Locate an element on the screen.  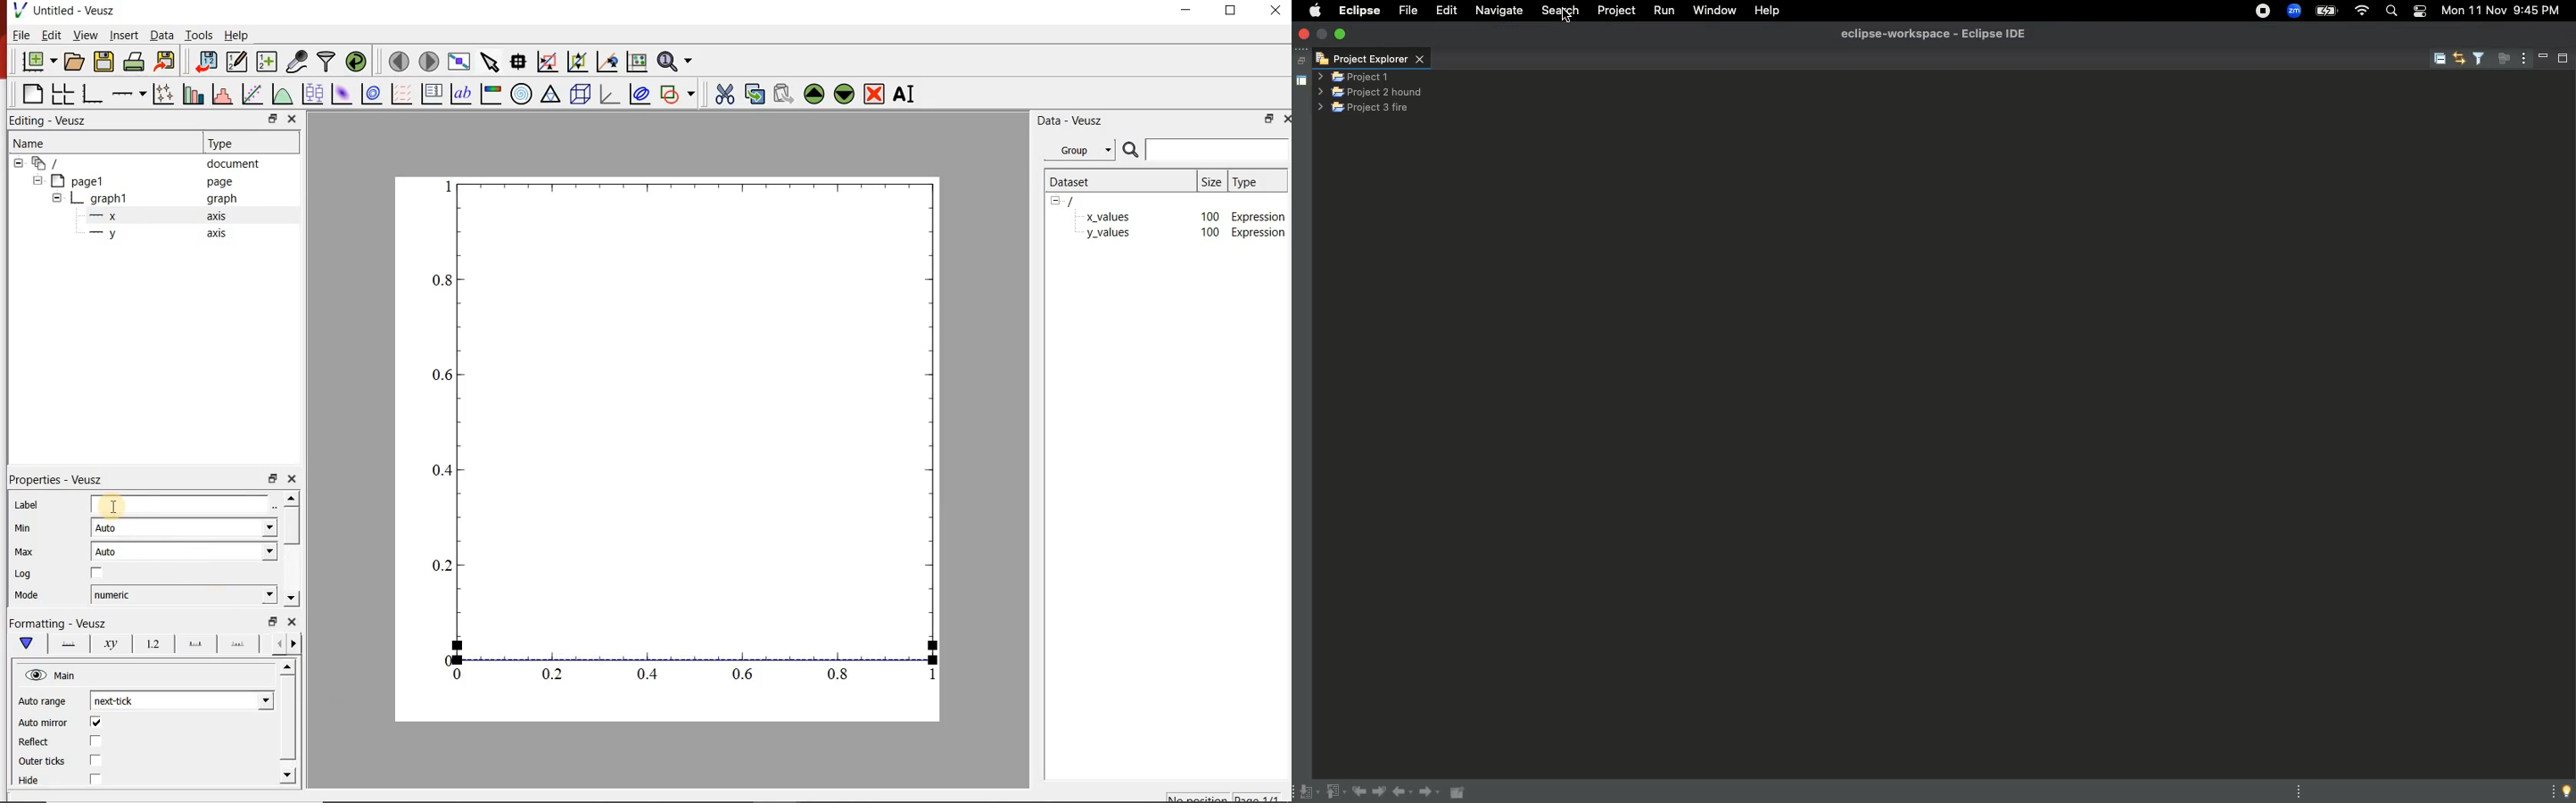
tools is located at coordinates (201, 35).